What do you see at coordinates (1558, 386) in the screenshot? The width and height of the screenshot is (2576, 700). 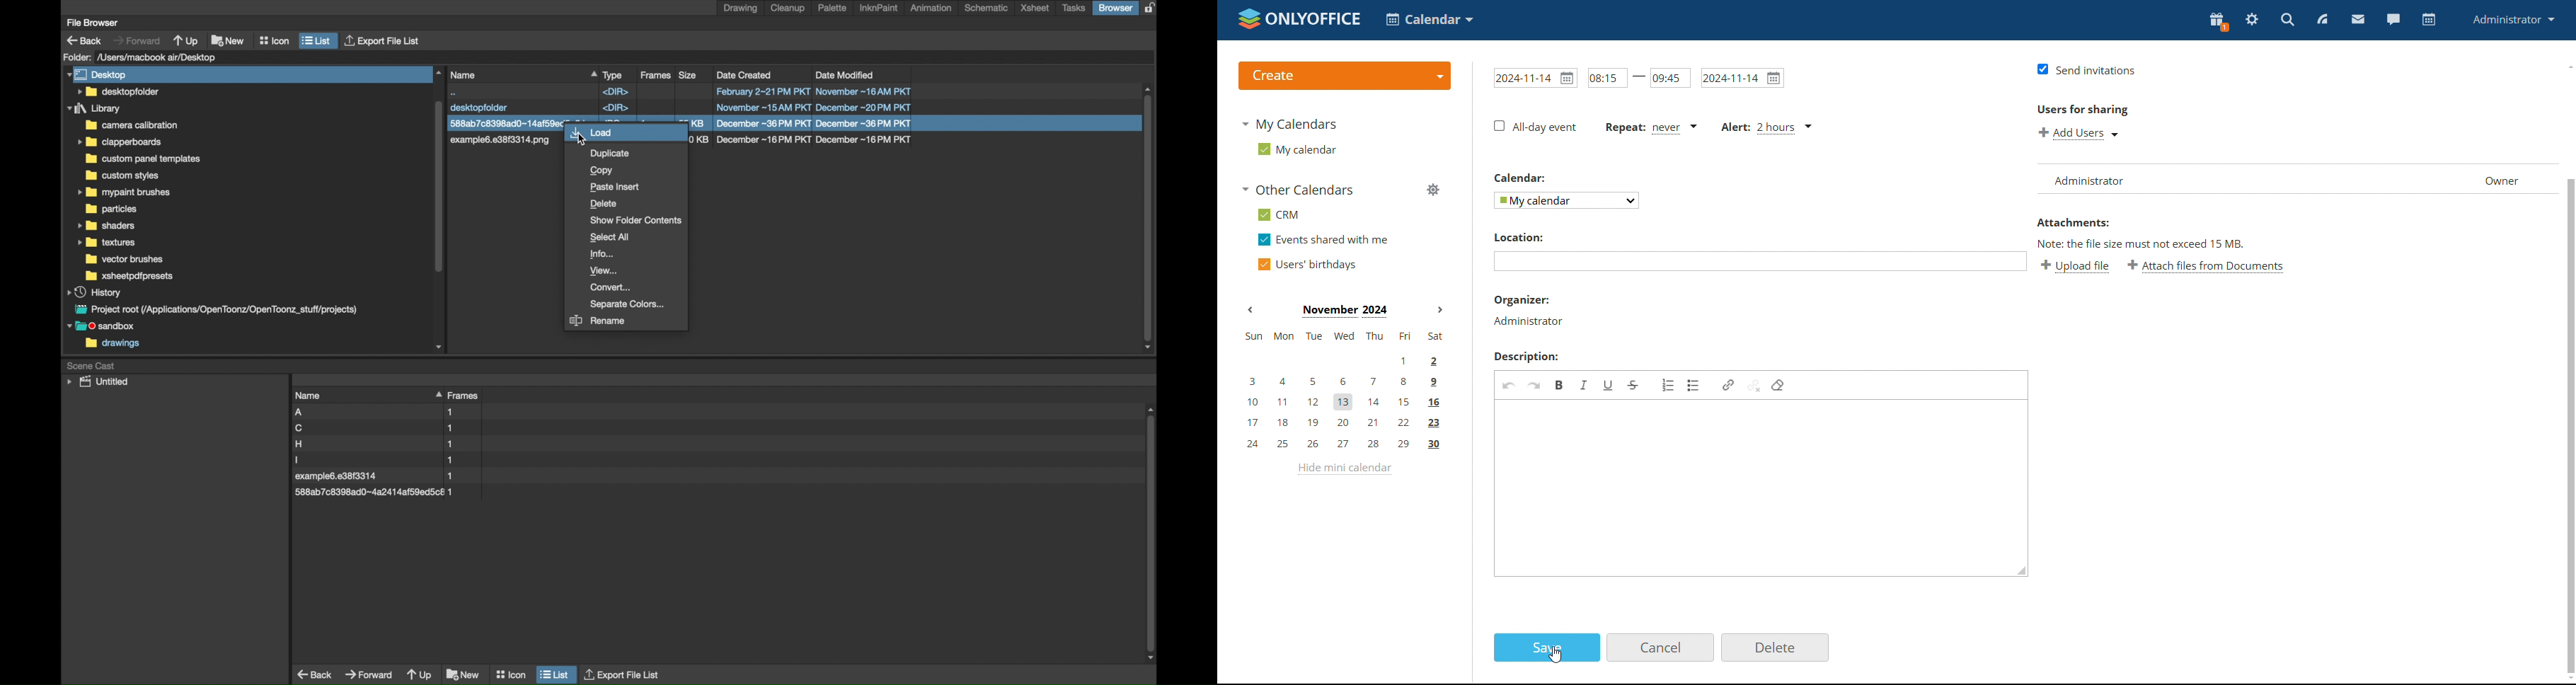 I see `bold` at bounding box center [1558, 386].